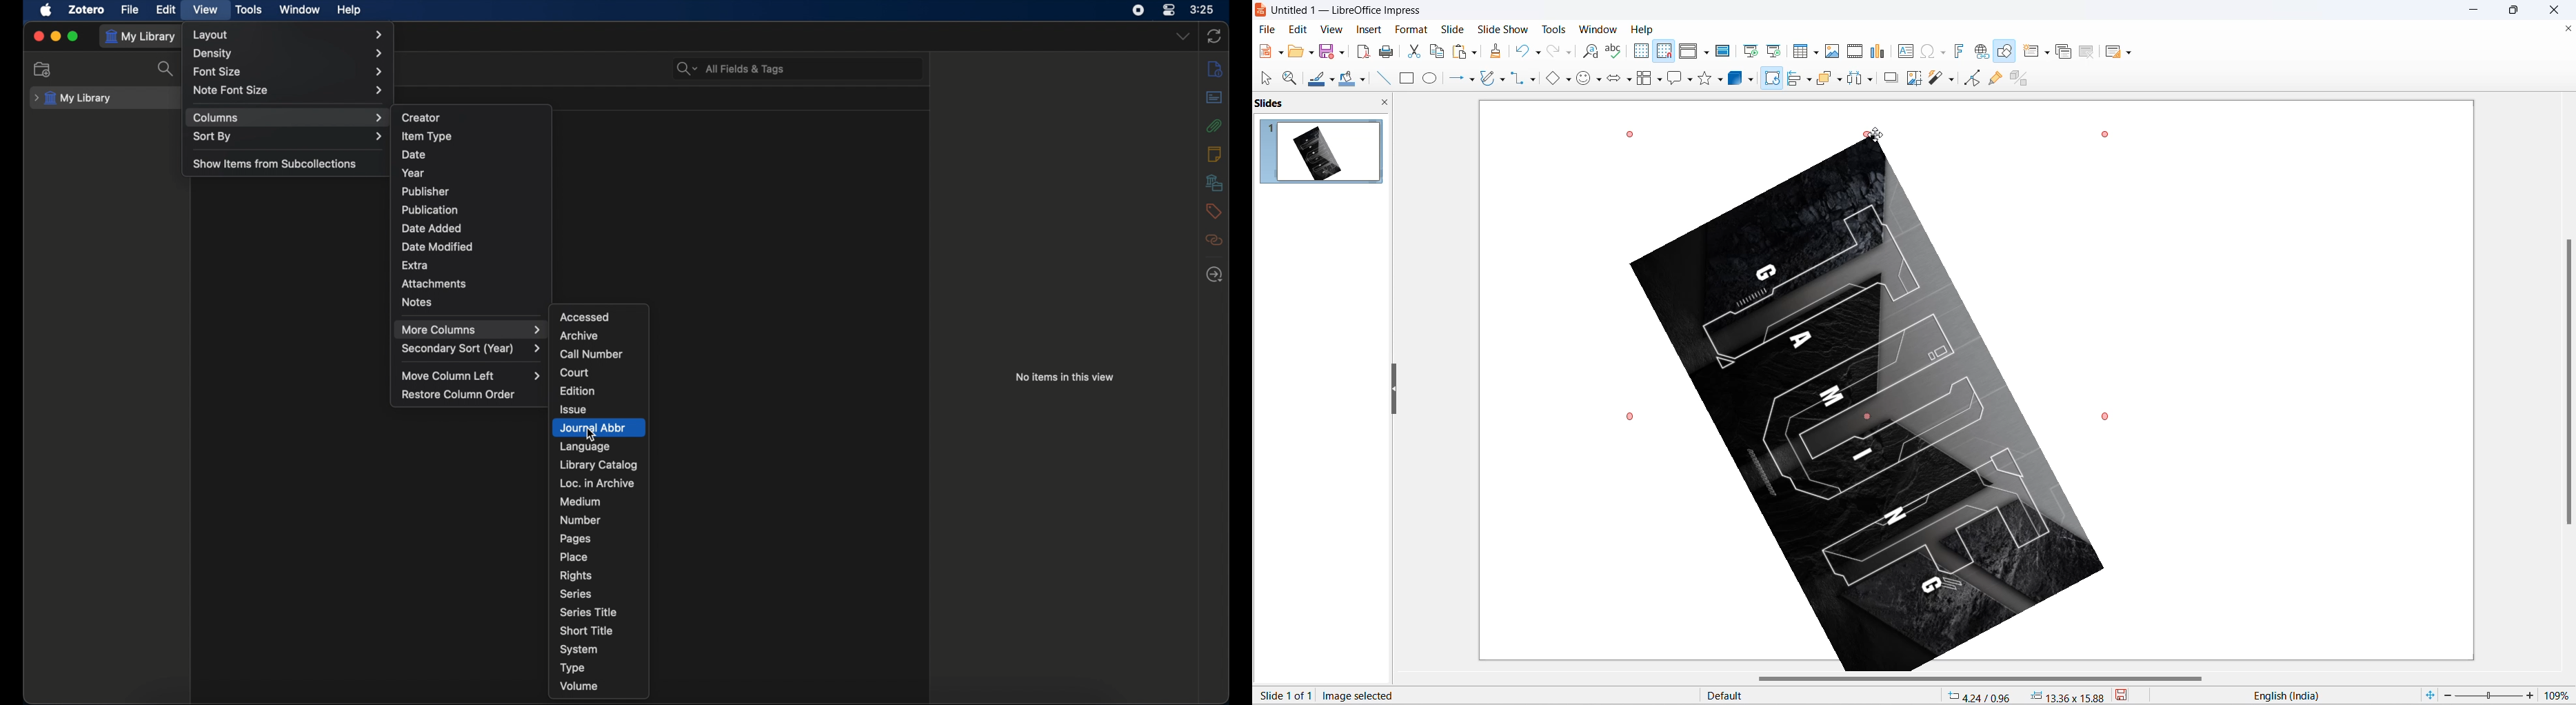 This screenshot has width=2576, height=728. I want to click on basic shapes options, so click(1567, 79).